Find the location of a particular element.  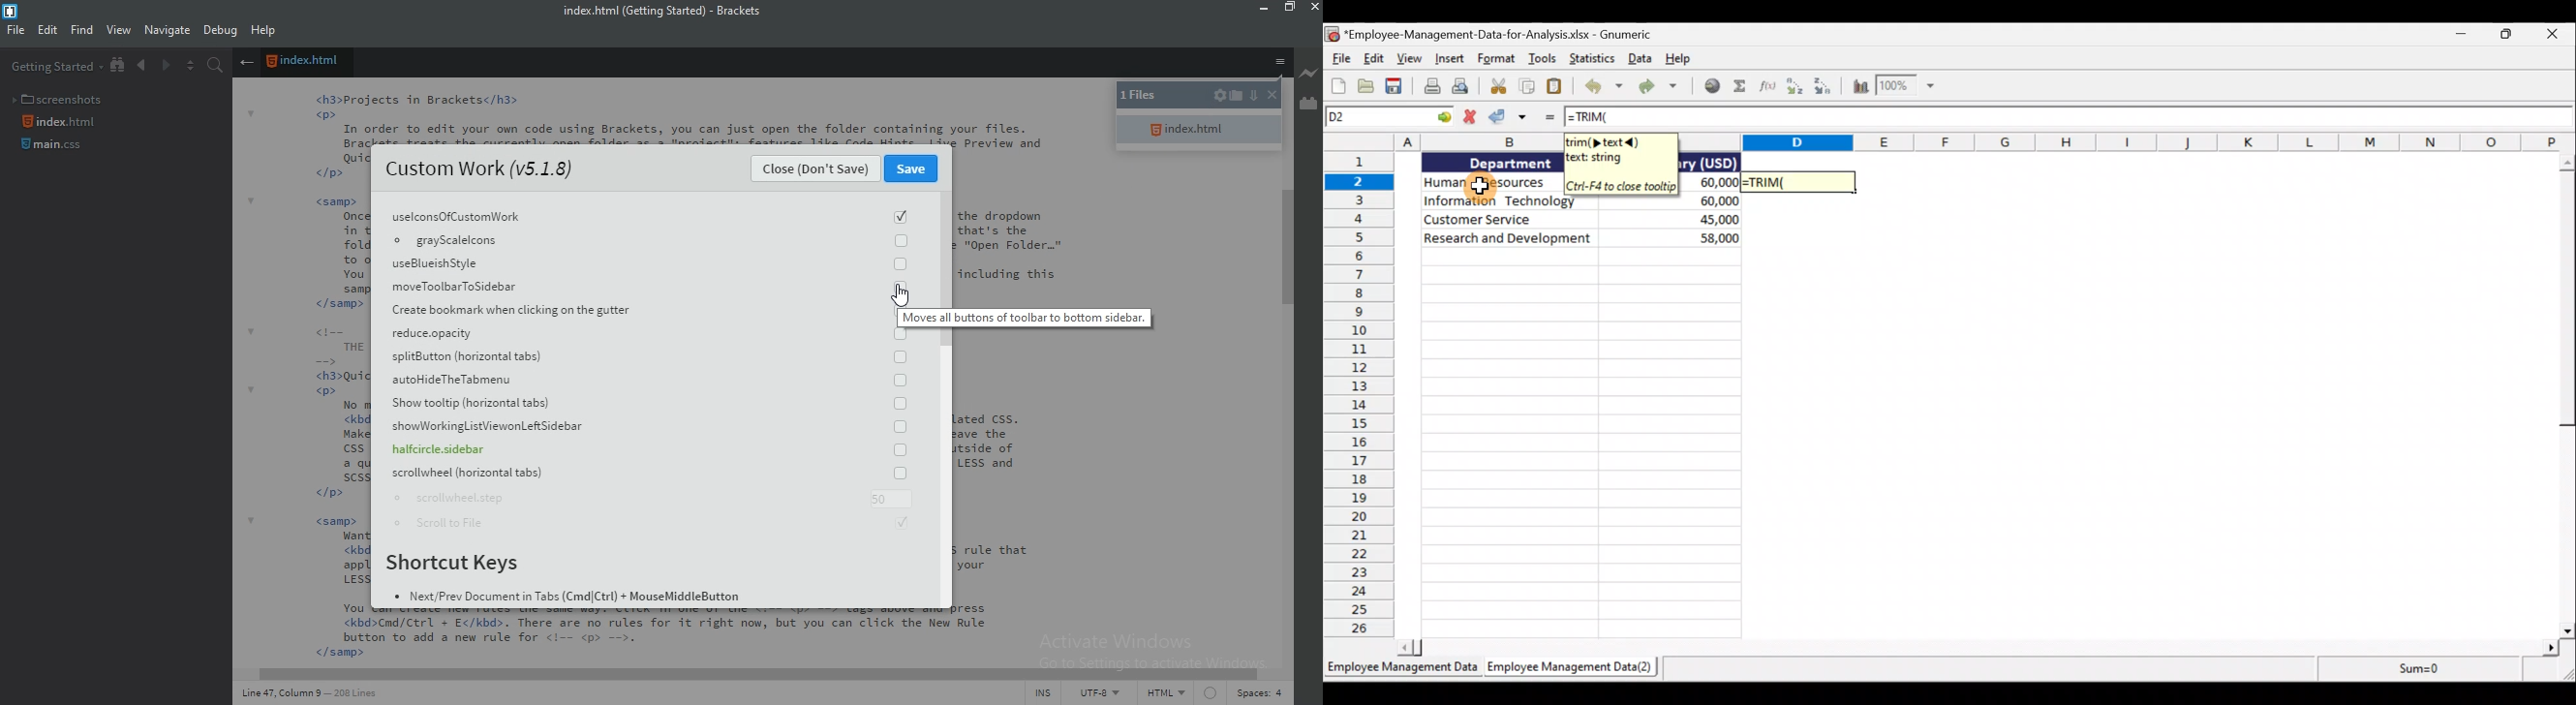

Help is located at coordinates (1677, 59).